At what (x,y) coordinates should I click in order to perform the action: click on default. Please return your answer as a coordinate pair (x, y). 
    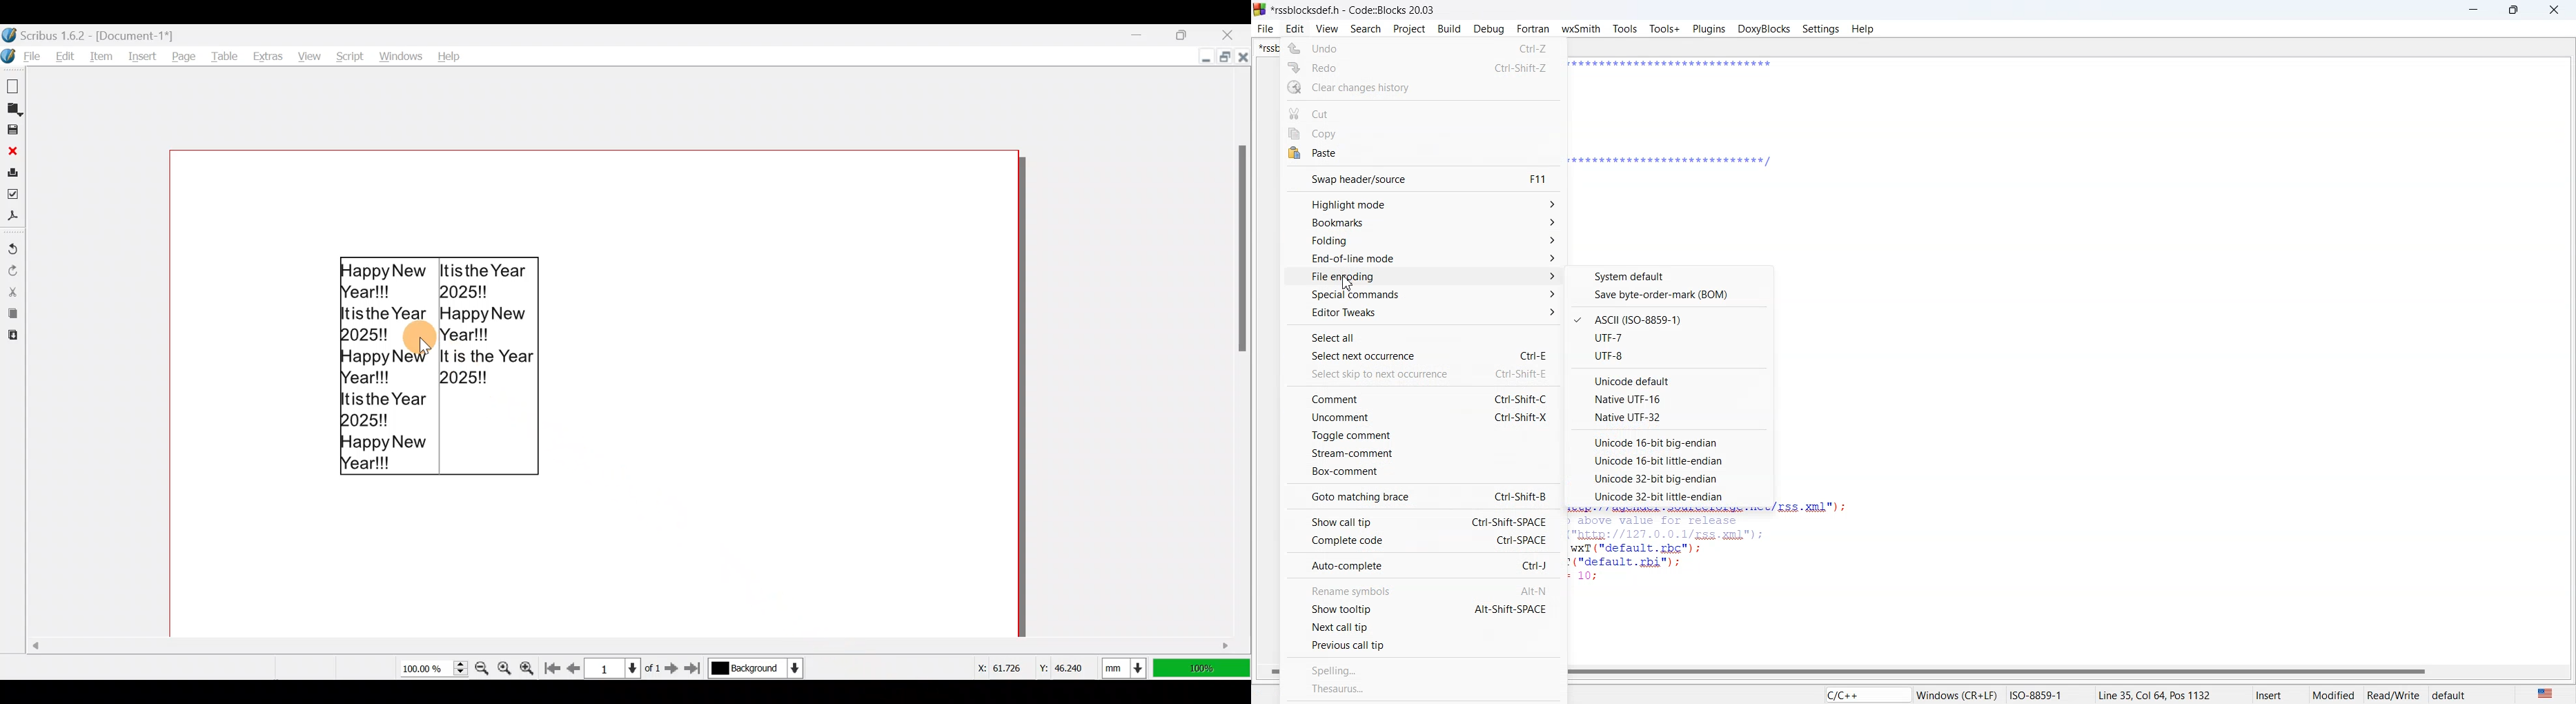
    Looking at the image, I should click on (2468, 694).